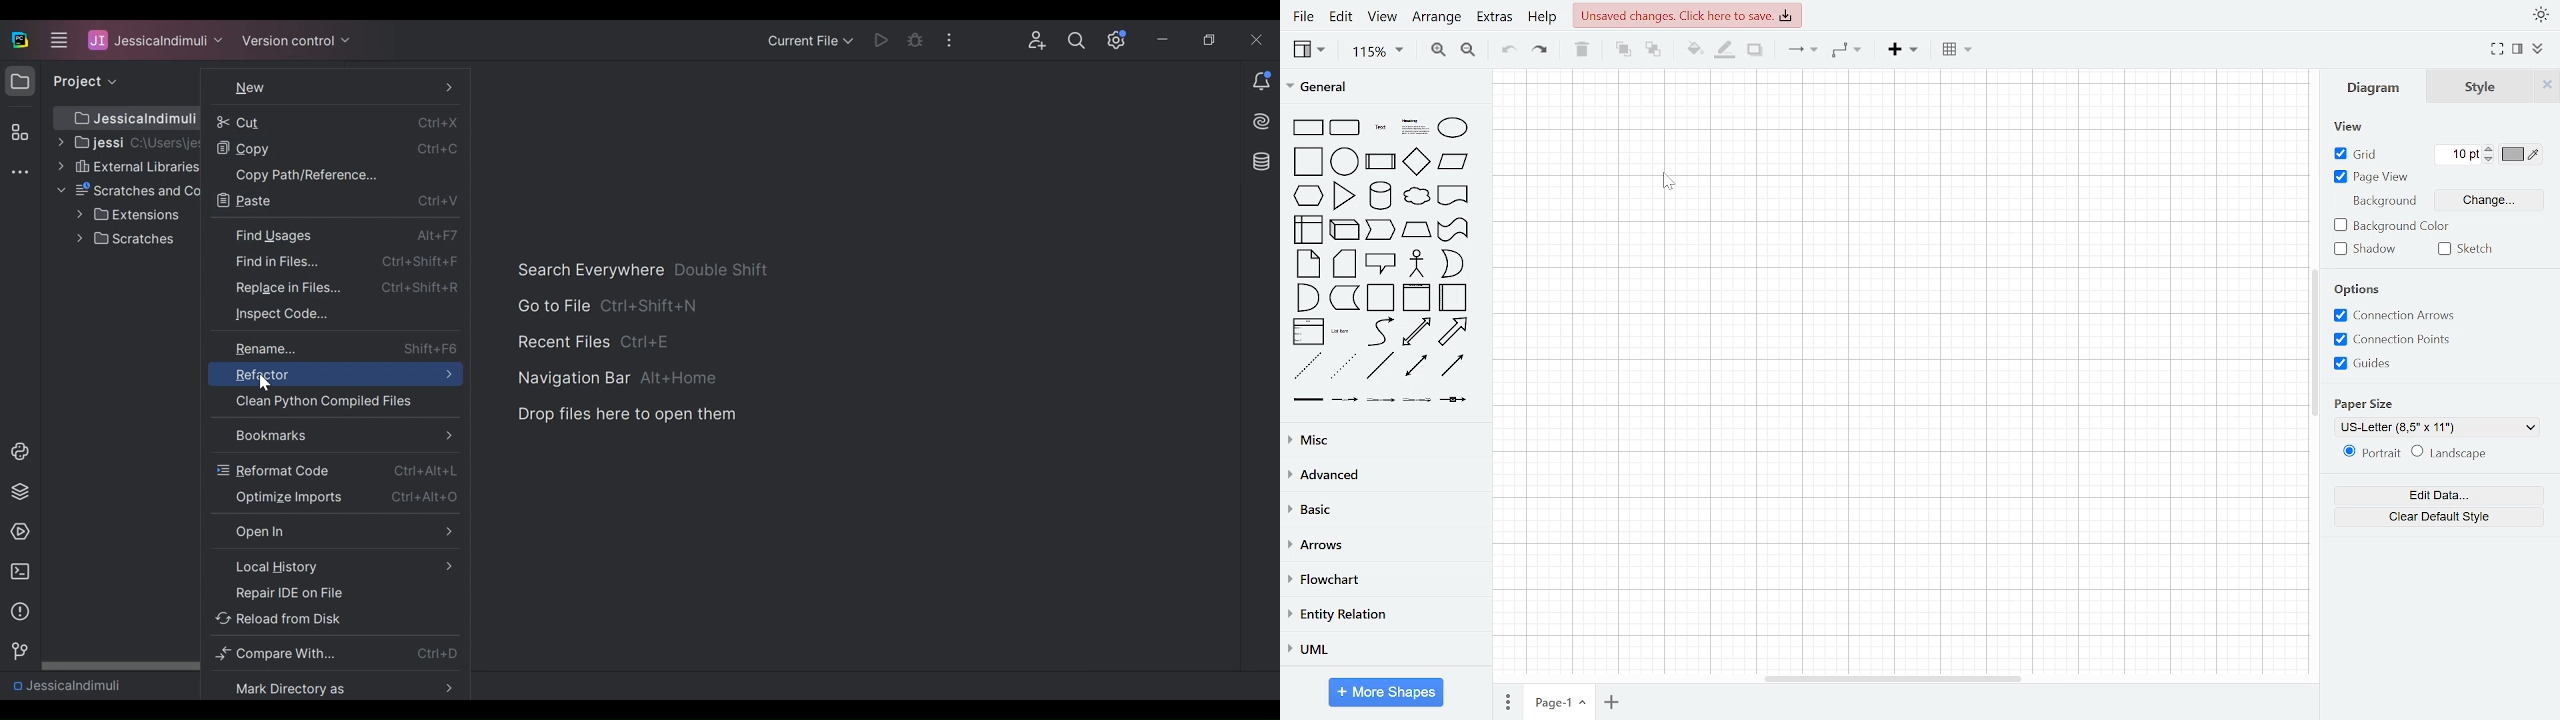 Image resolution: width=2576 pixels, height=728 pixels. Describe the element at coordinates (333, 121) in the screenshot. I see `Cut` at that location.